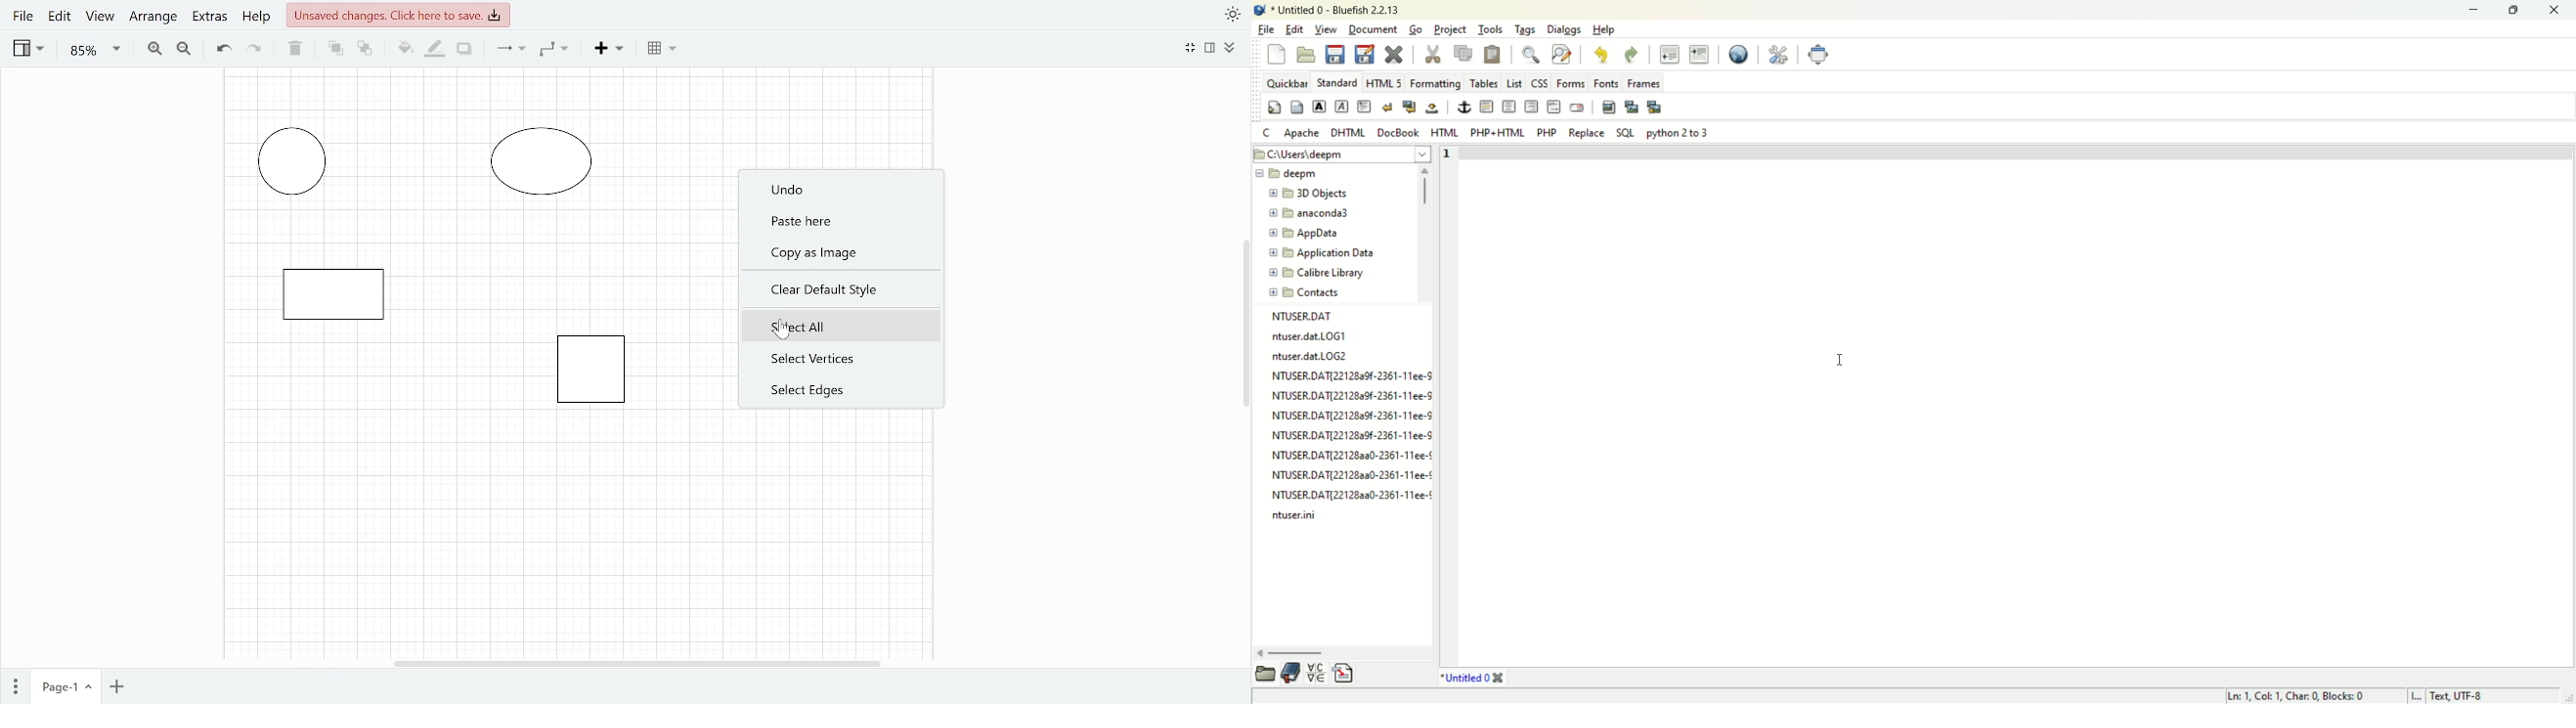 The image size is (2576, 728). What do you see at coordinates (1625, 133) in the screenshot?
I see `SQL` at bounding box center [1625, 133].